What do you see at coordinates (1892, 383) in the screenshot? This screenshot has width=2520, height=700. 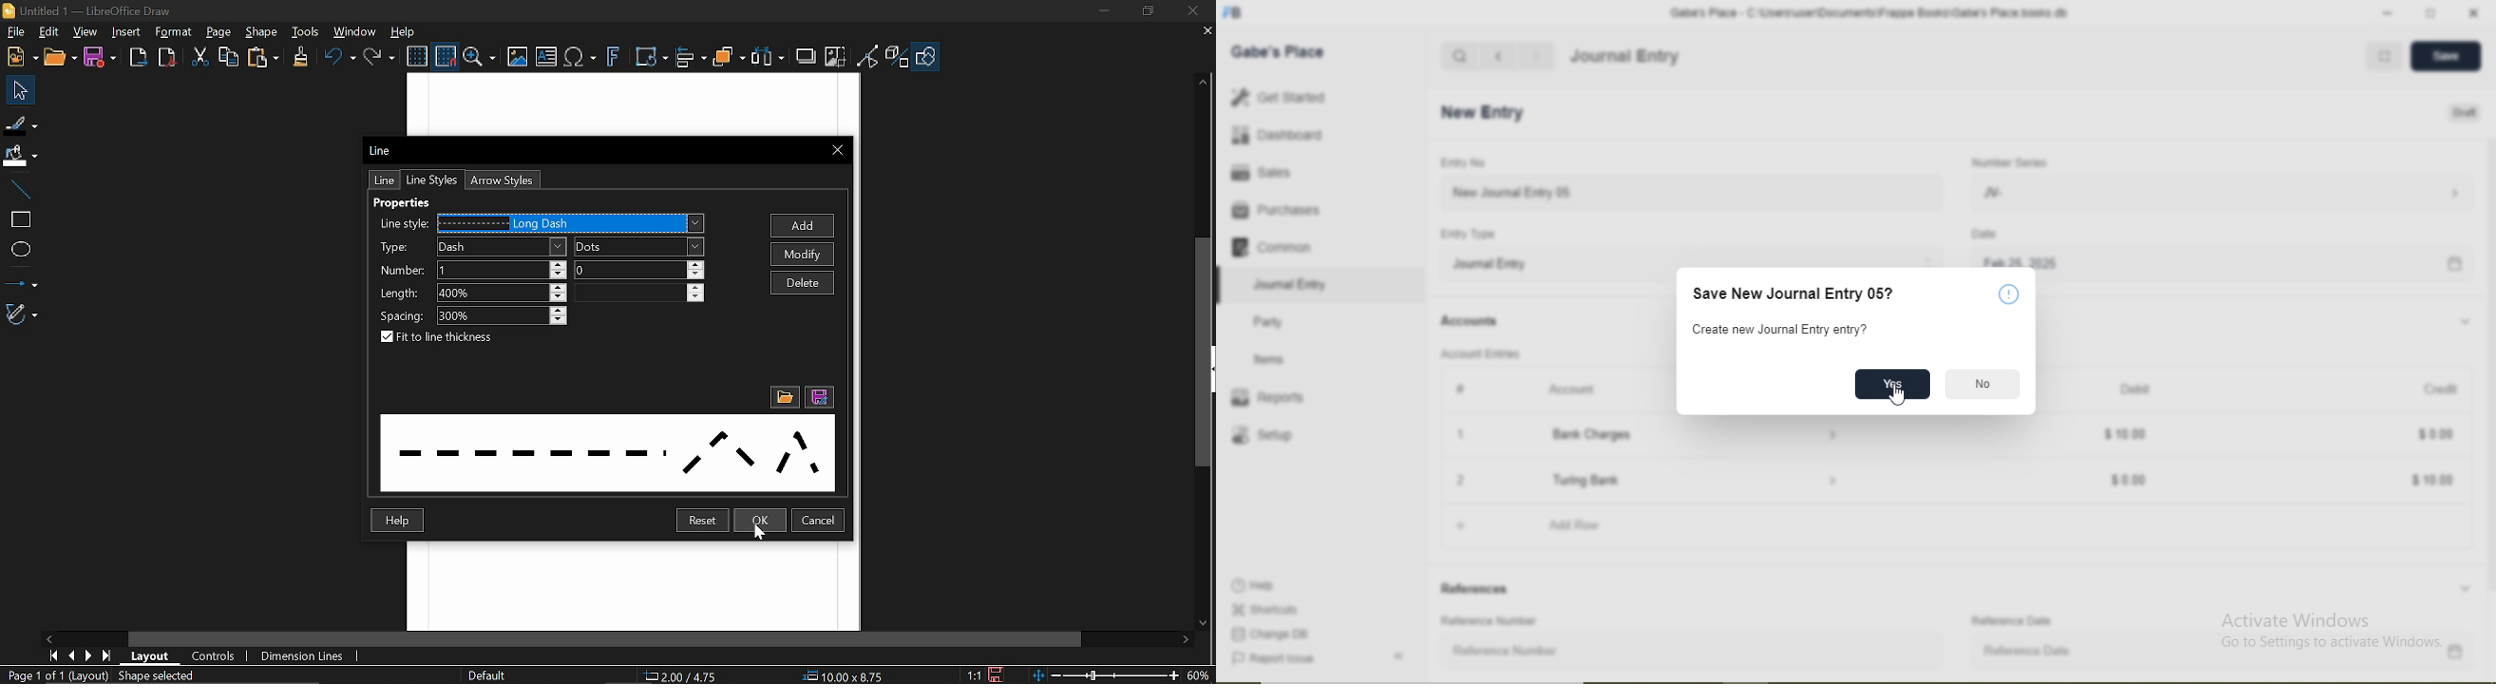 I see `Yes` at bounding box center [1892, 383].